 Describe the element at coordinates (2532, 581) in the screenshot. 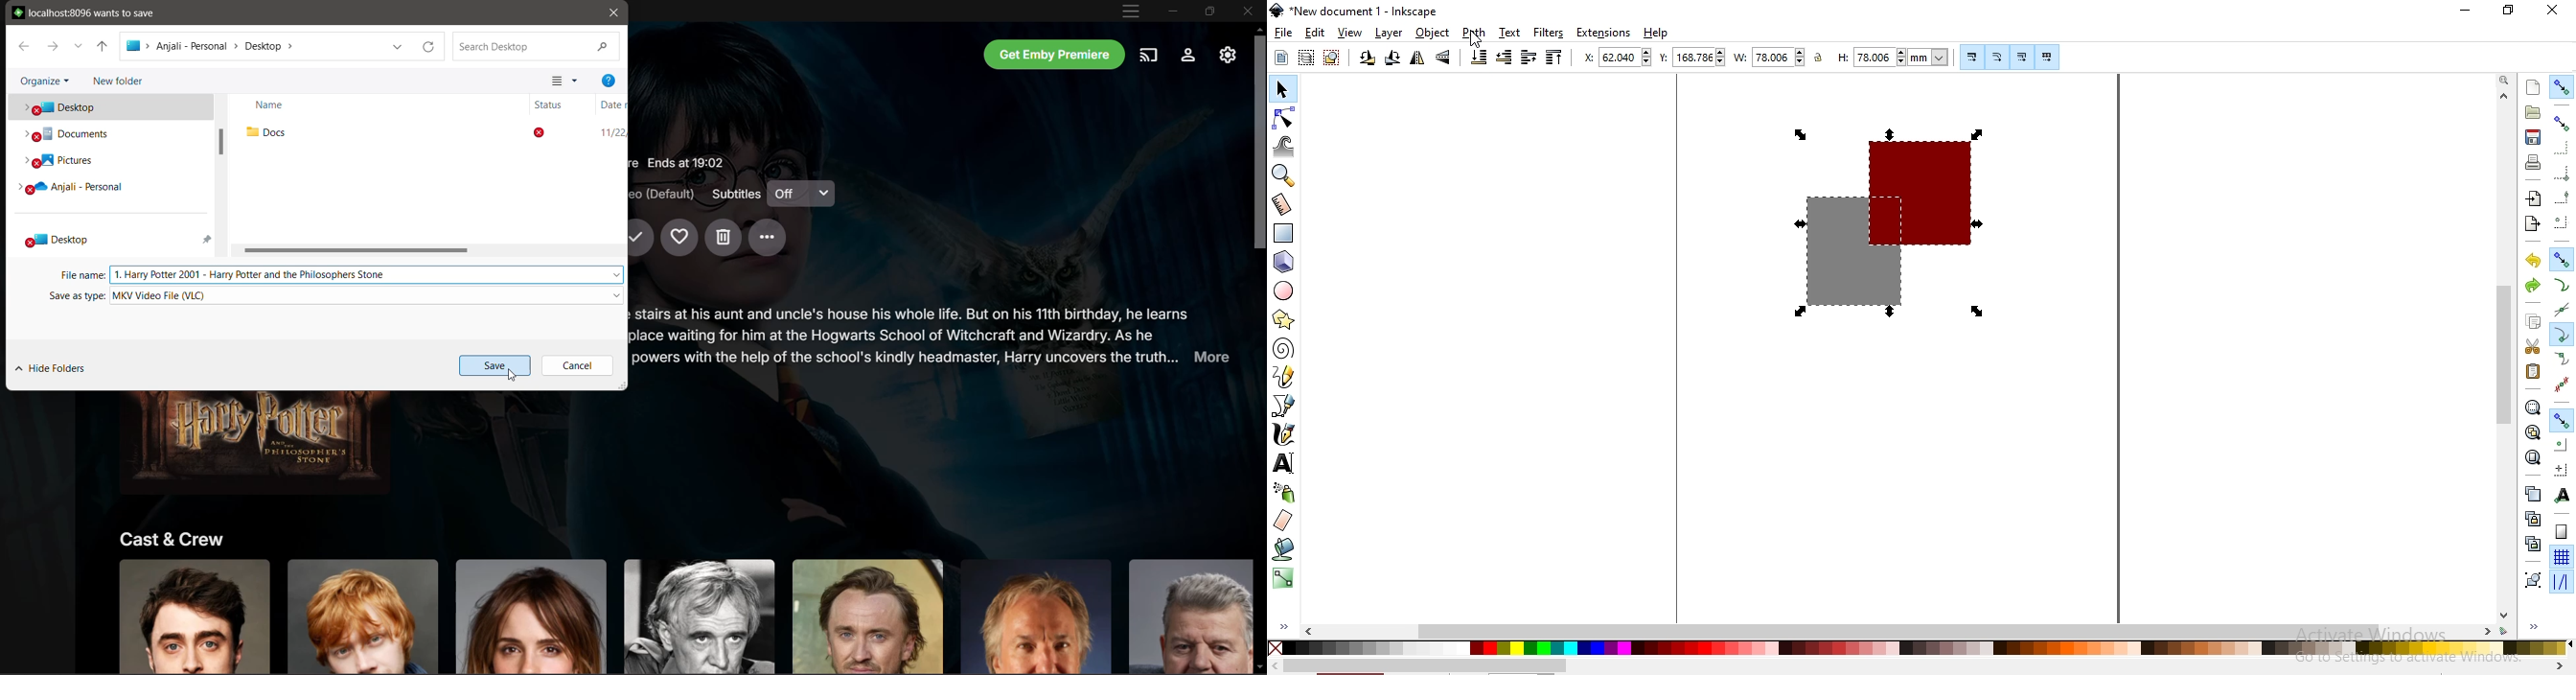

I see `group objects` at that location.